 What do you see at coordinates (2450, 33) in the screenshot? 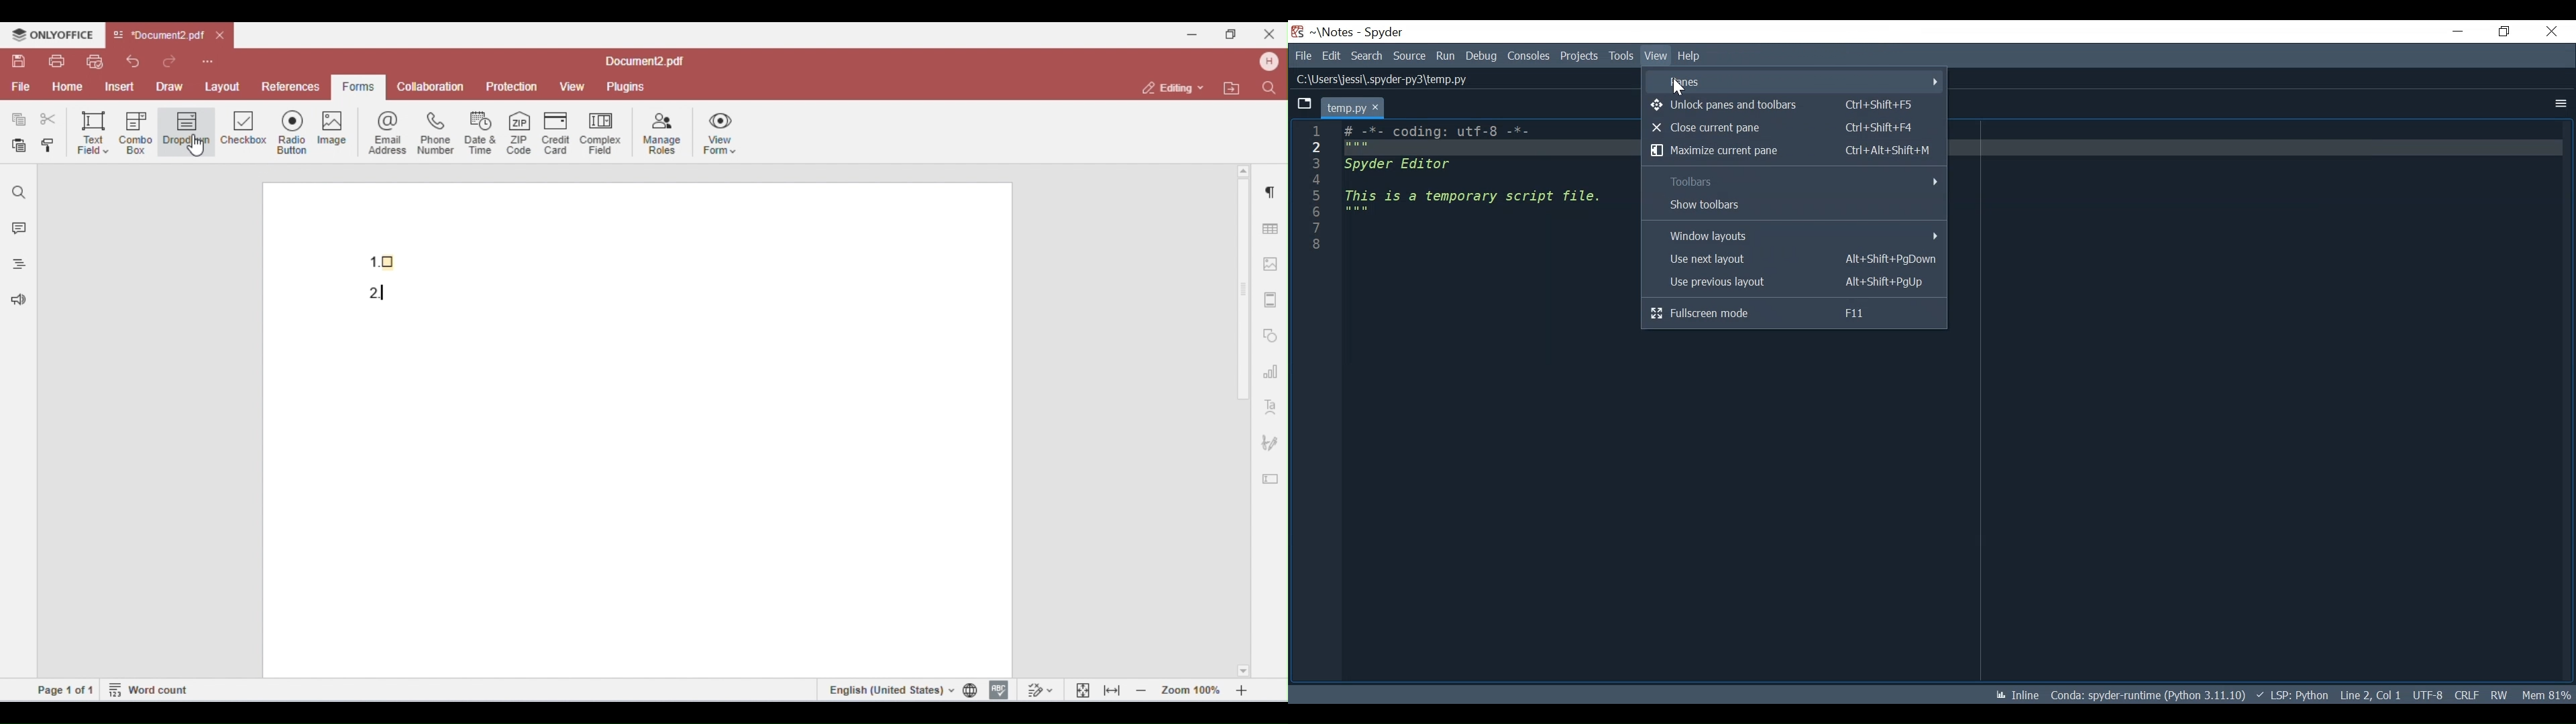
I see `Minimize` at bounding box center [2450, 33].